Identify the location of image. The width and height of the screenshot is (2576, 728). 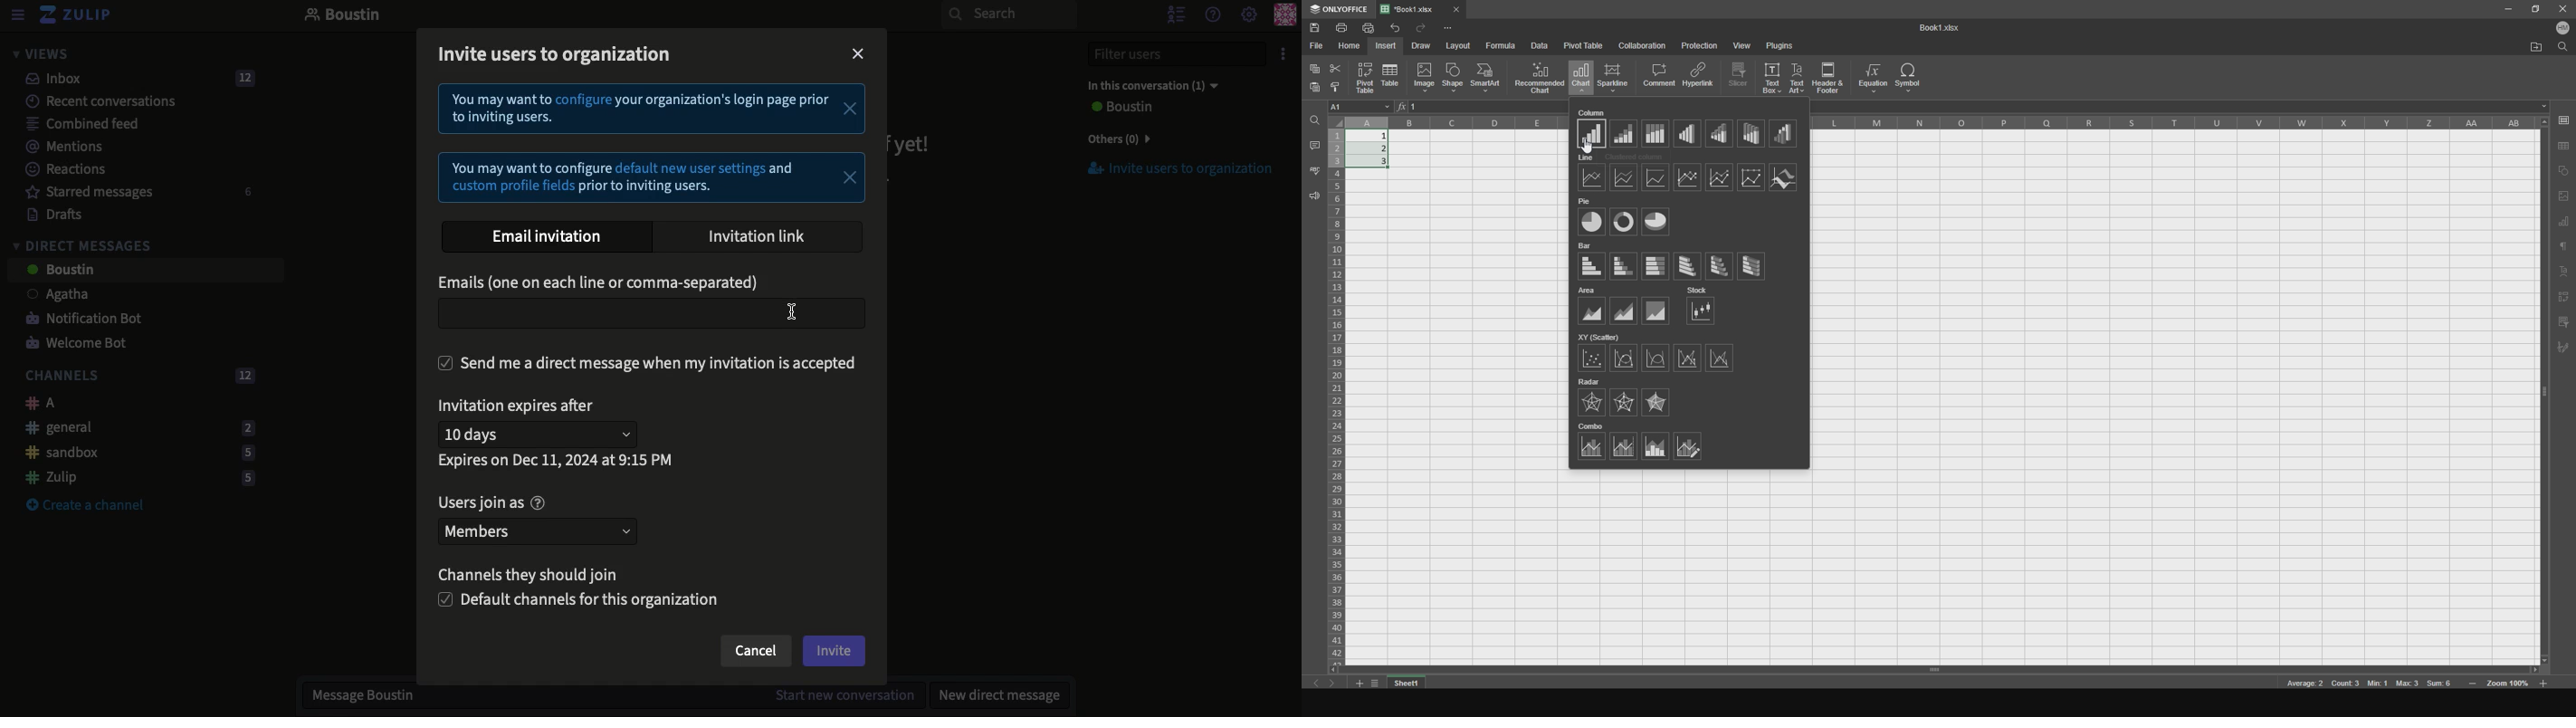
(1422, 79).